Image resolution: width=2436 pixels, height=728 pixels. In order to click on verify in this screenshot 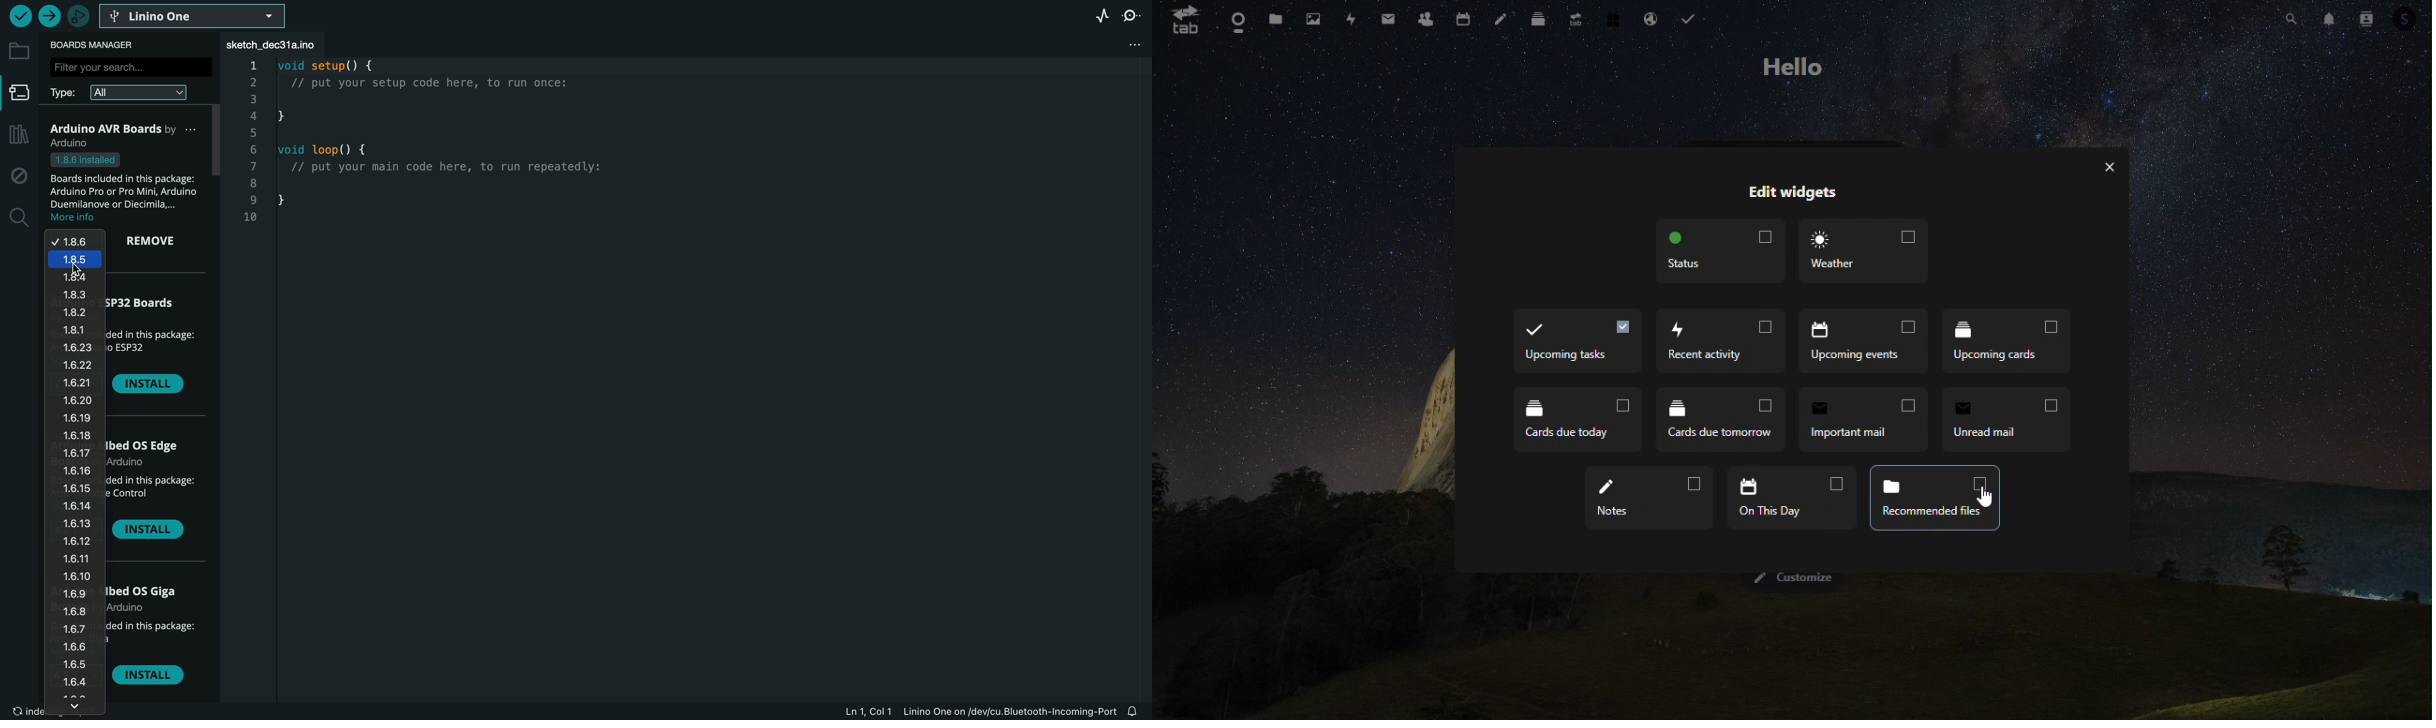, I will do `click(20, 16)`.